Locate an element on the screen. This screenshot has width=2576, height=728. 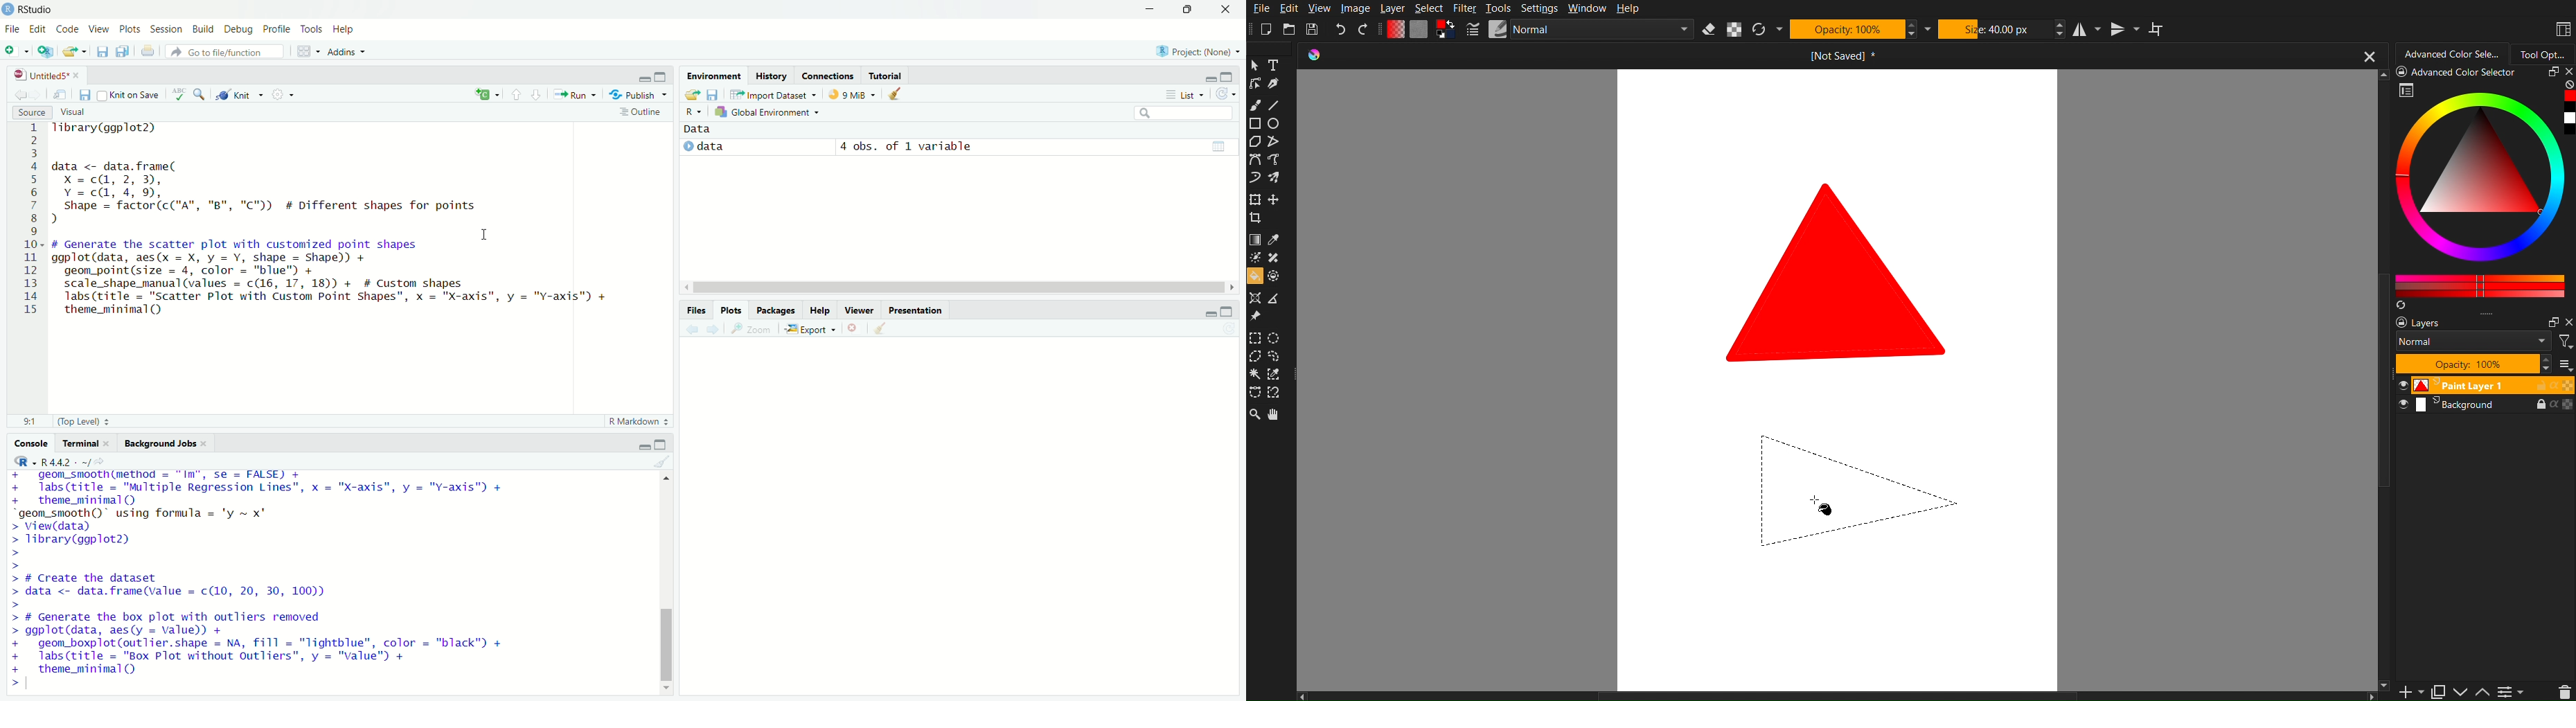
Environment is located at coordinates (714, 76).